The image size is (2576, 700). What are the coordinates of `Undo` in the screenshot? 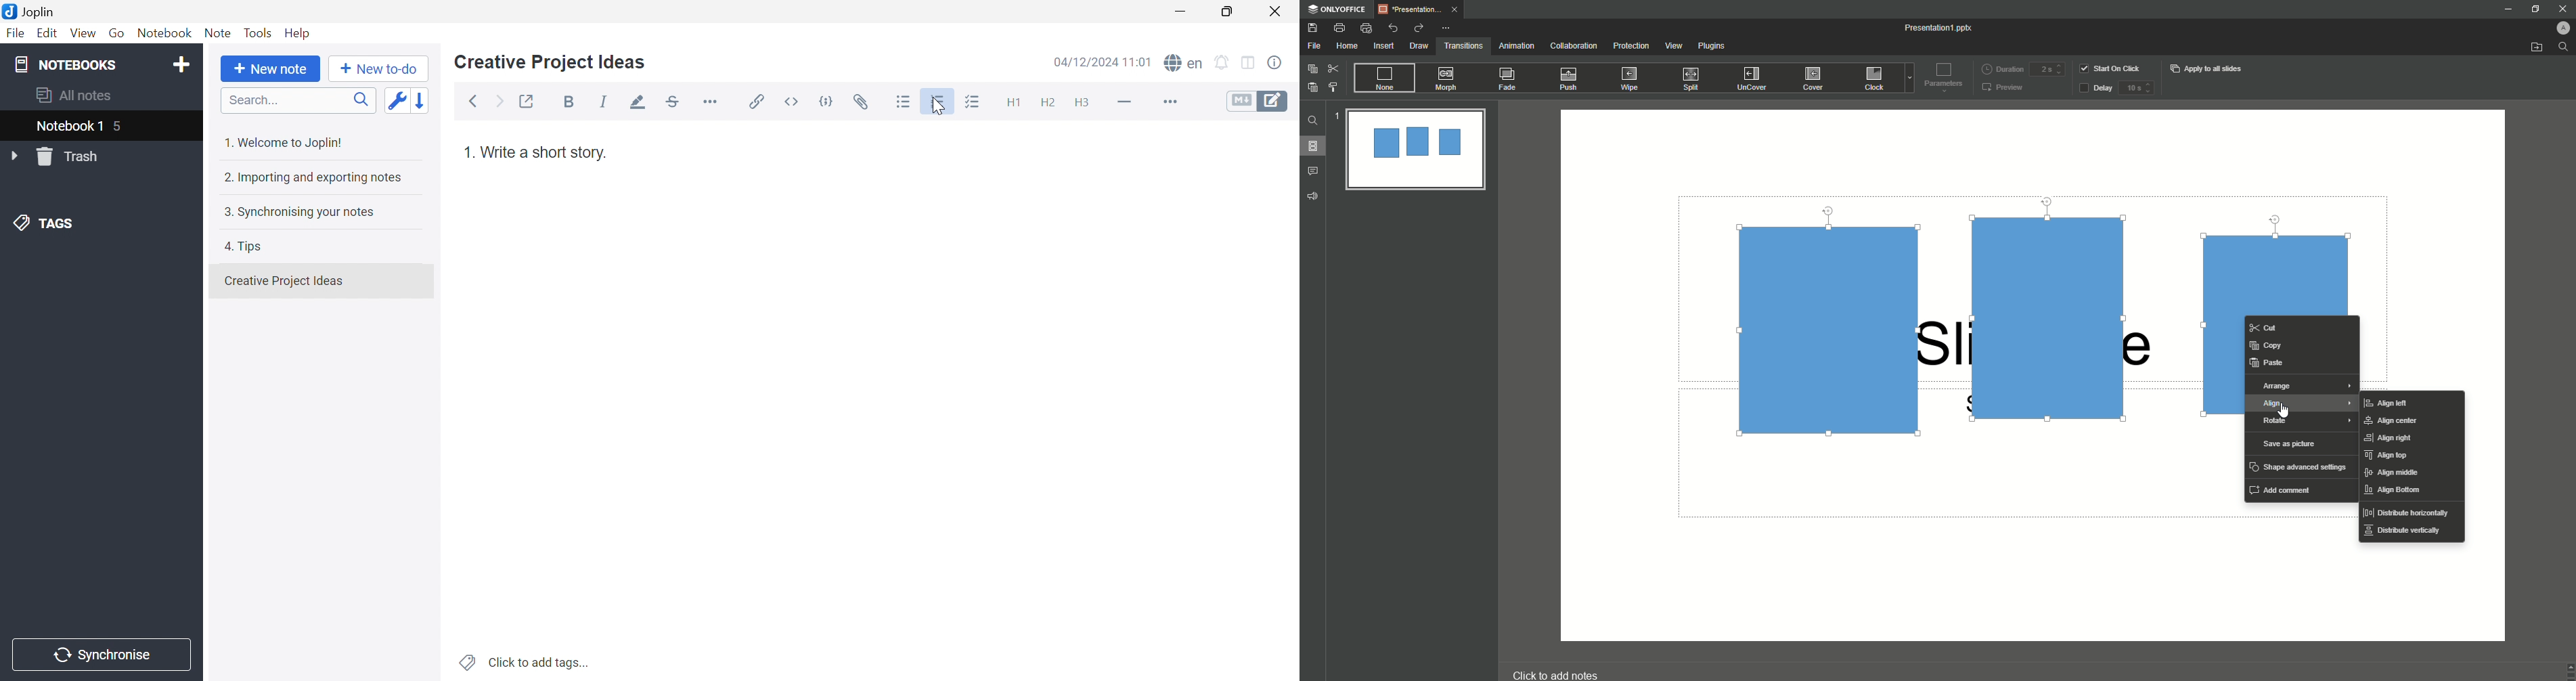 It's located at (1394, 27).